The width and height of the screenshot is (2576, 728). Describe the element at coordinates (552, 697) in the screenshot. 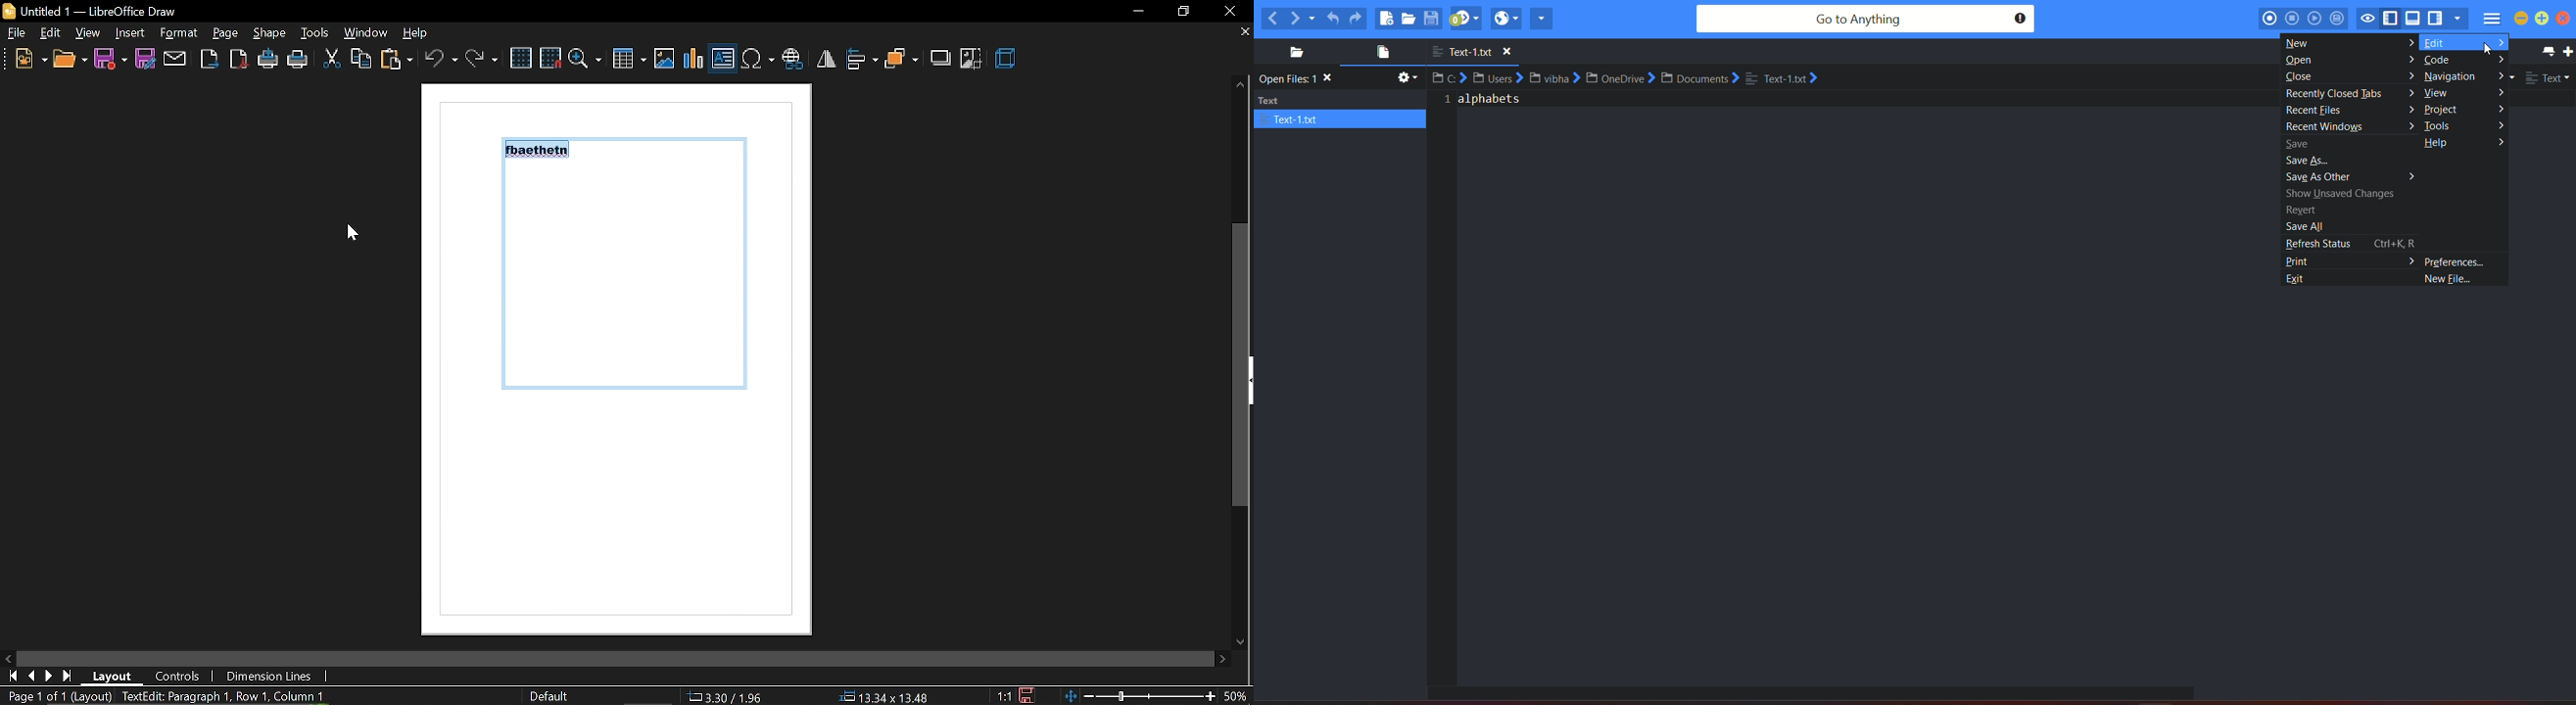

I see `Default style` at that location.